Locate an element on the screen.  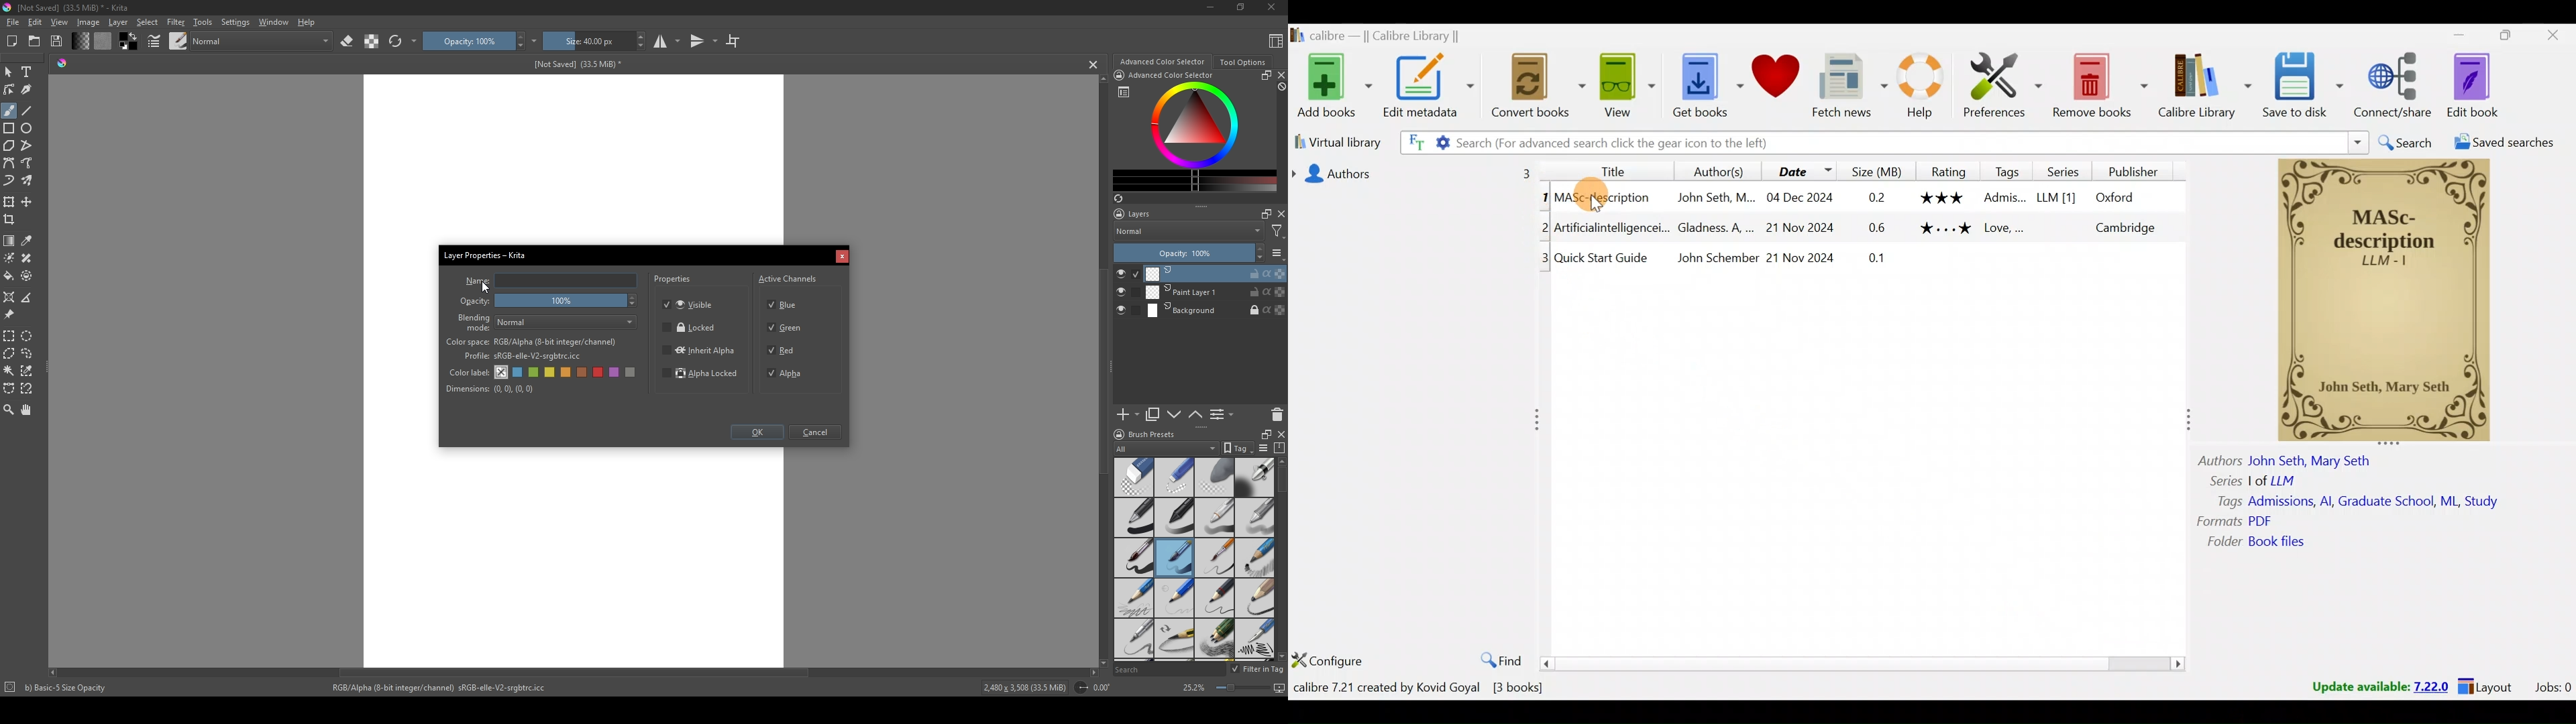
 is located at coordinates (2006, 227).